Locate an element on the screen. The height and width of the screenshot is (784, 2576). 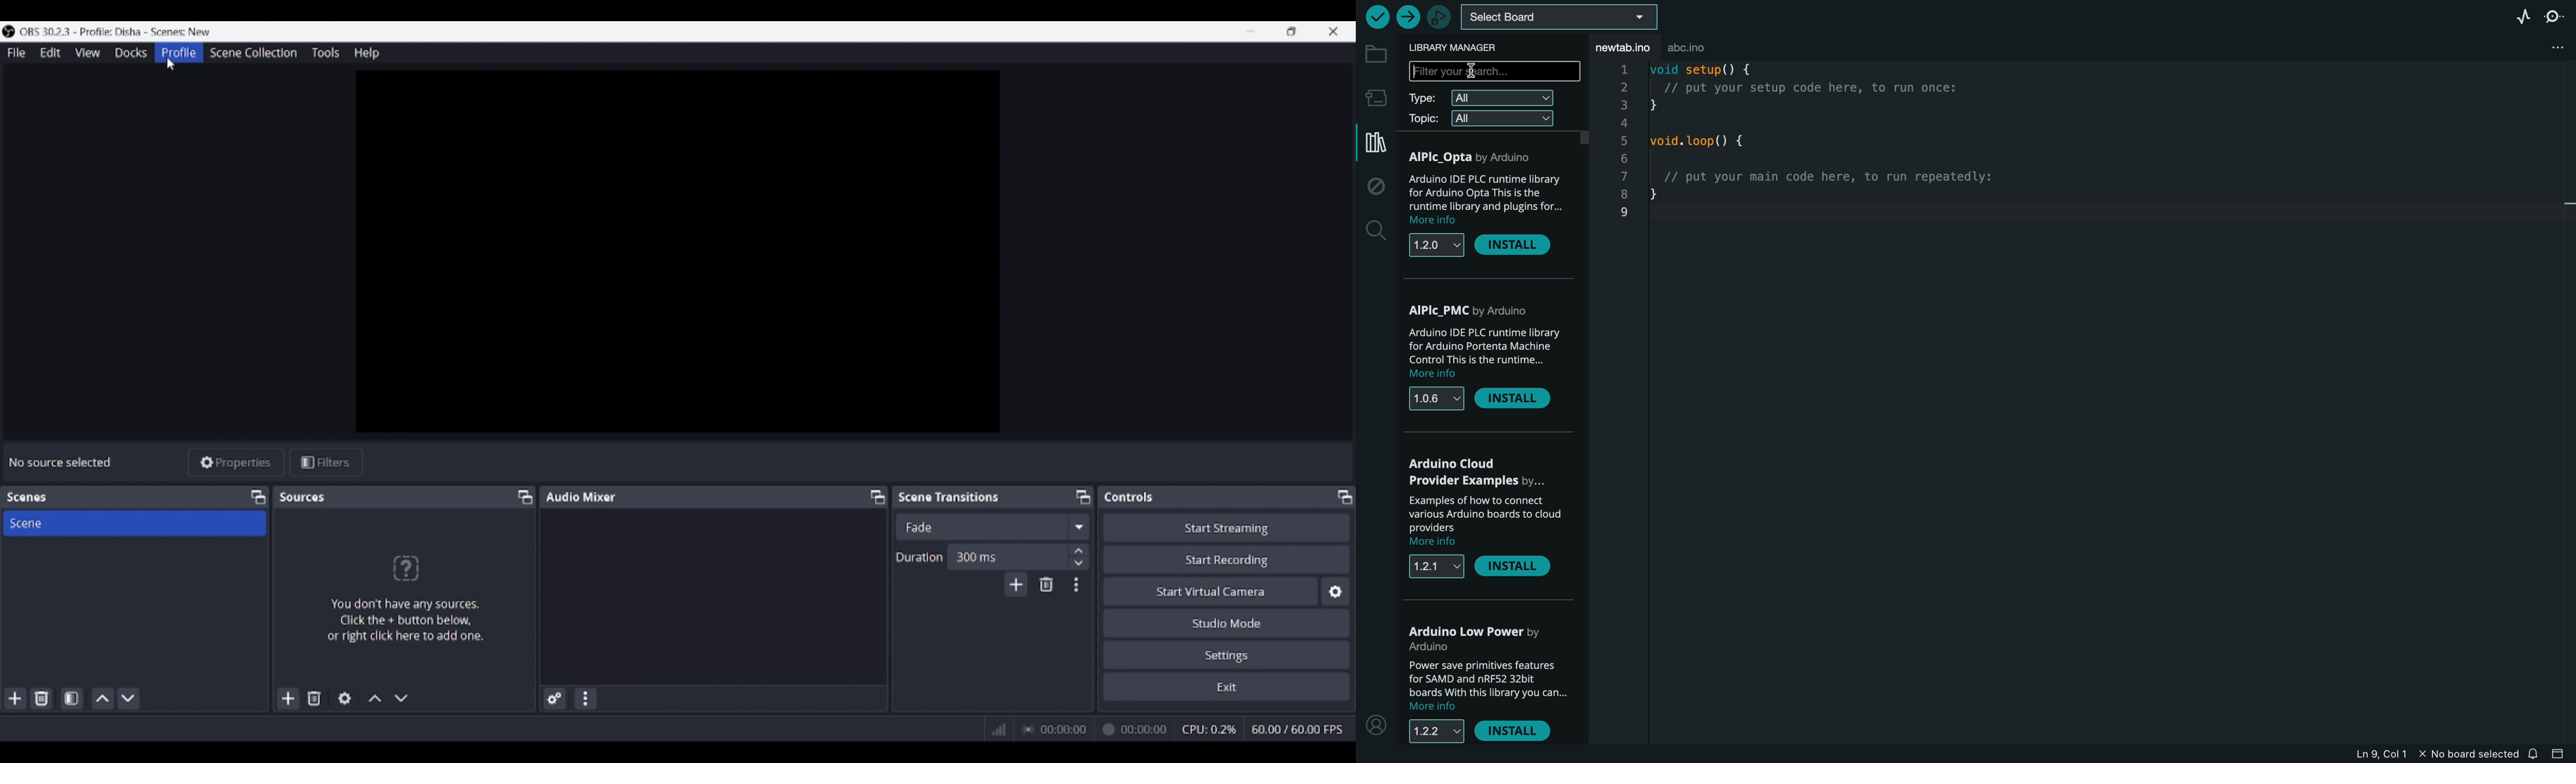
Minimize is located at coordinates (1251, 31).